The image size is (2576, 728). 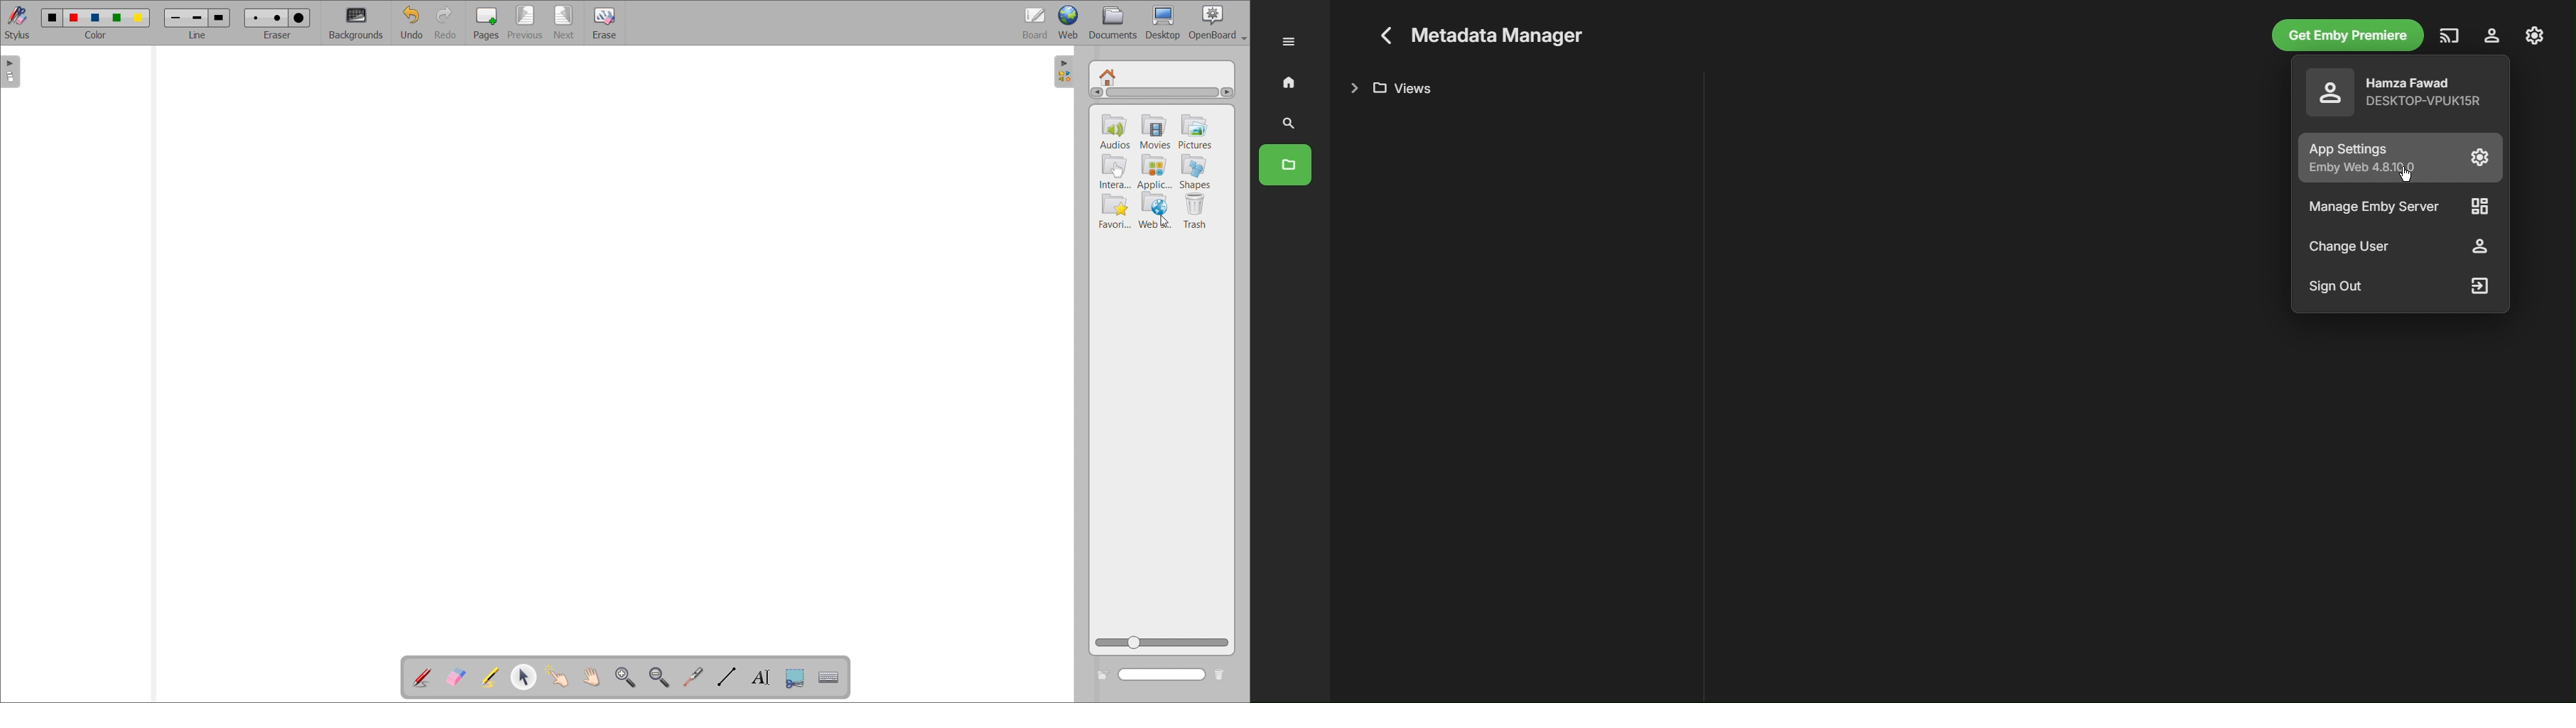 I want to click on interactivities, so click(x=1116, y=171).